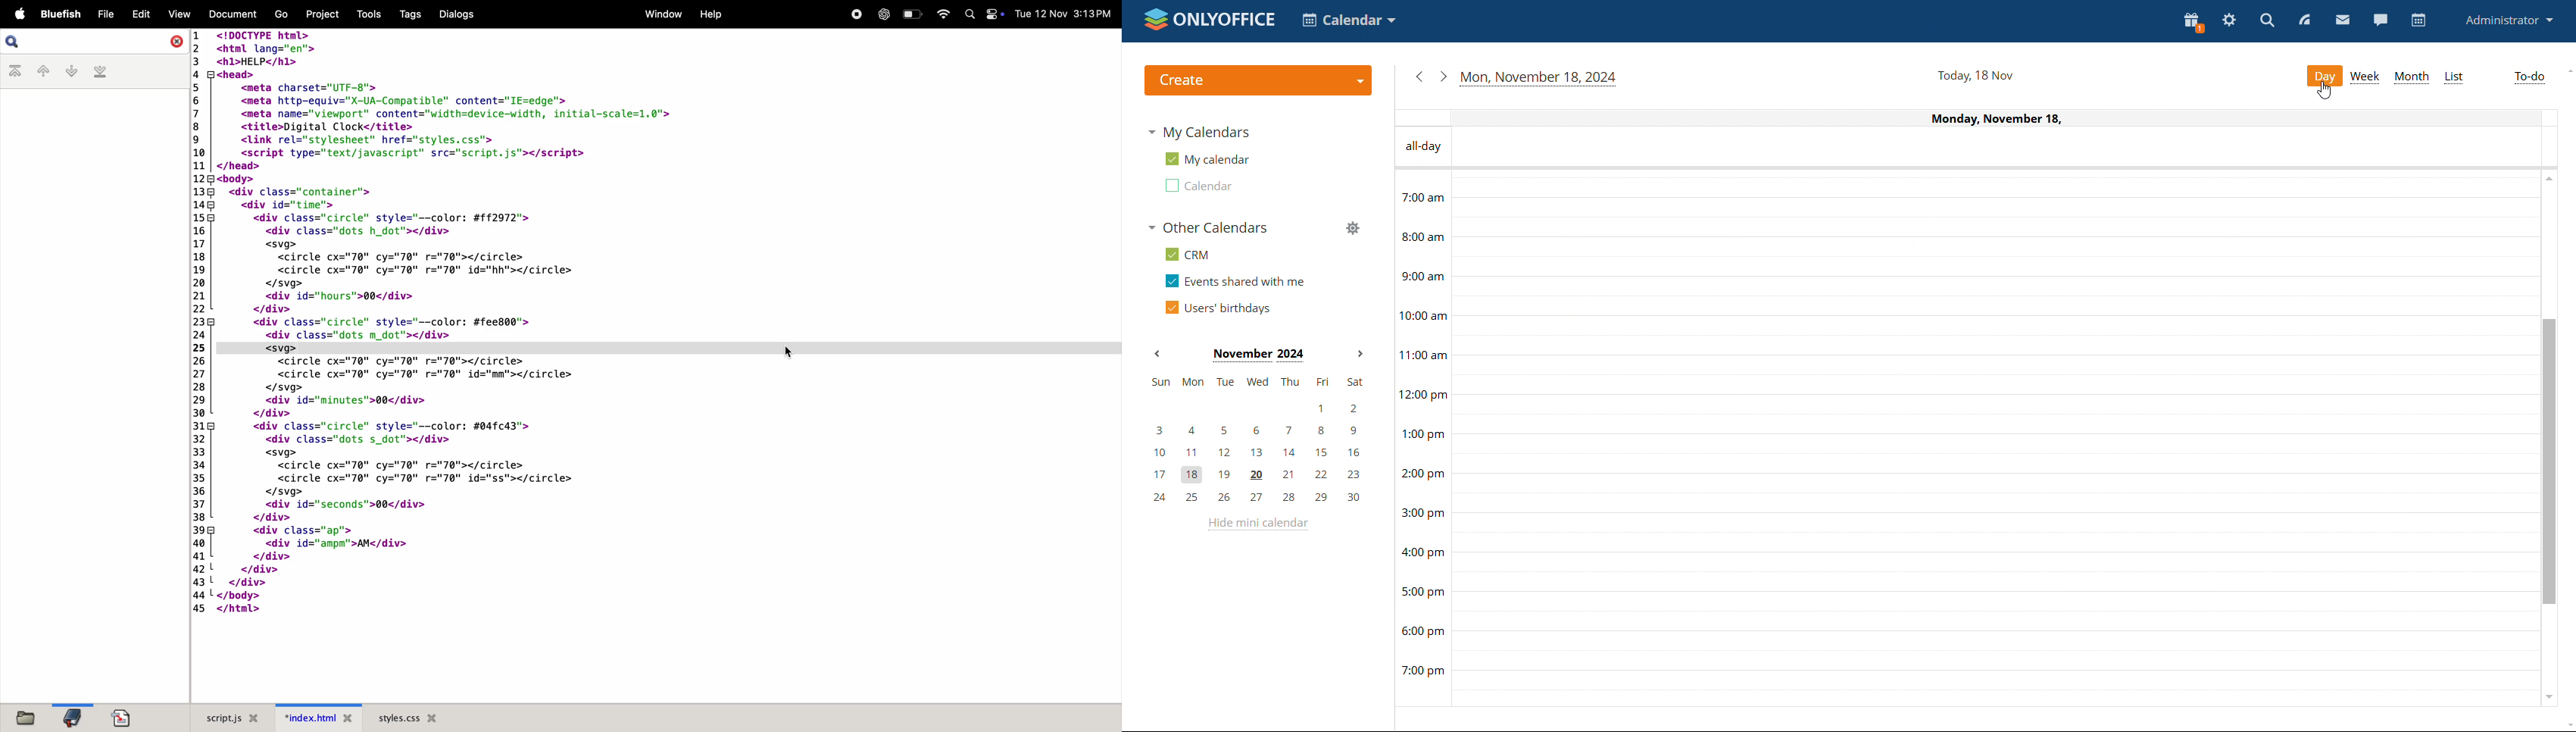 This screenshot has width=2576, height=756. I want to click on calendar, so click(2418, 20).